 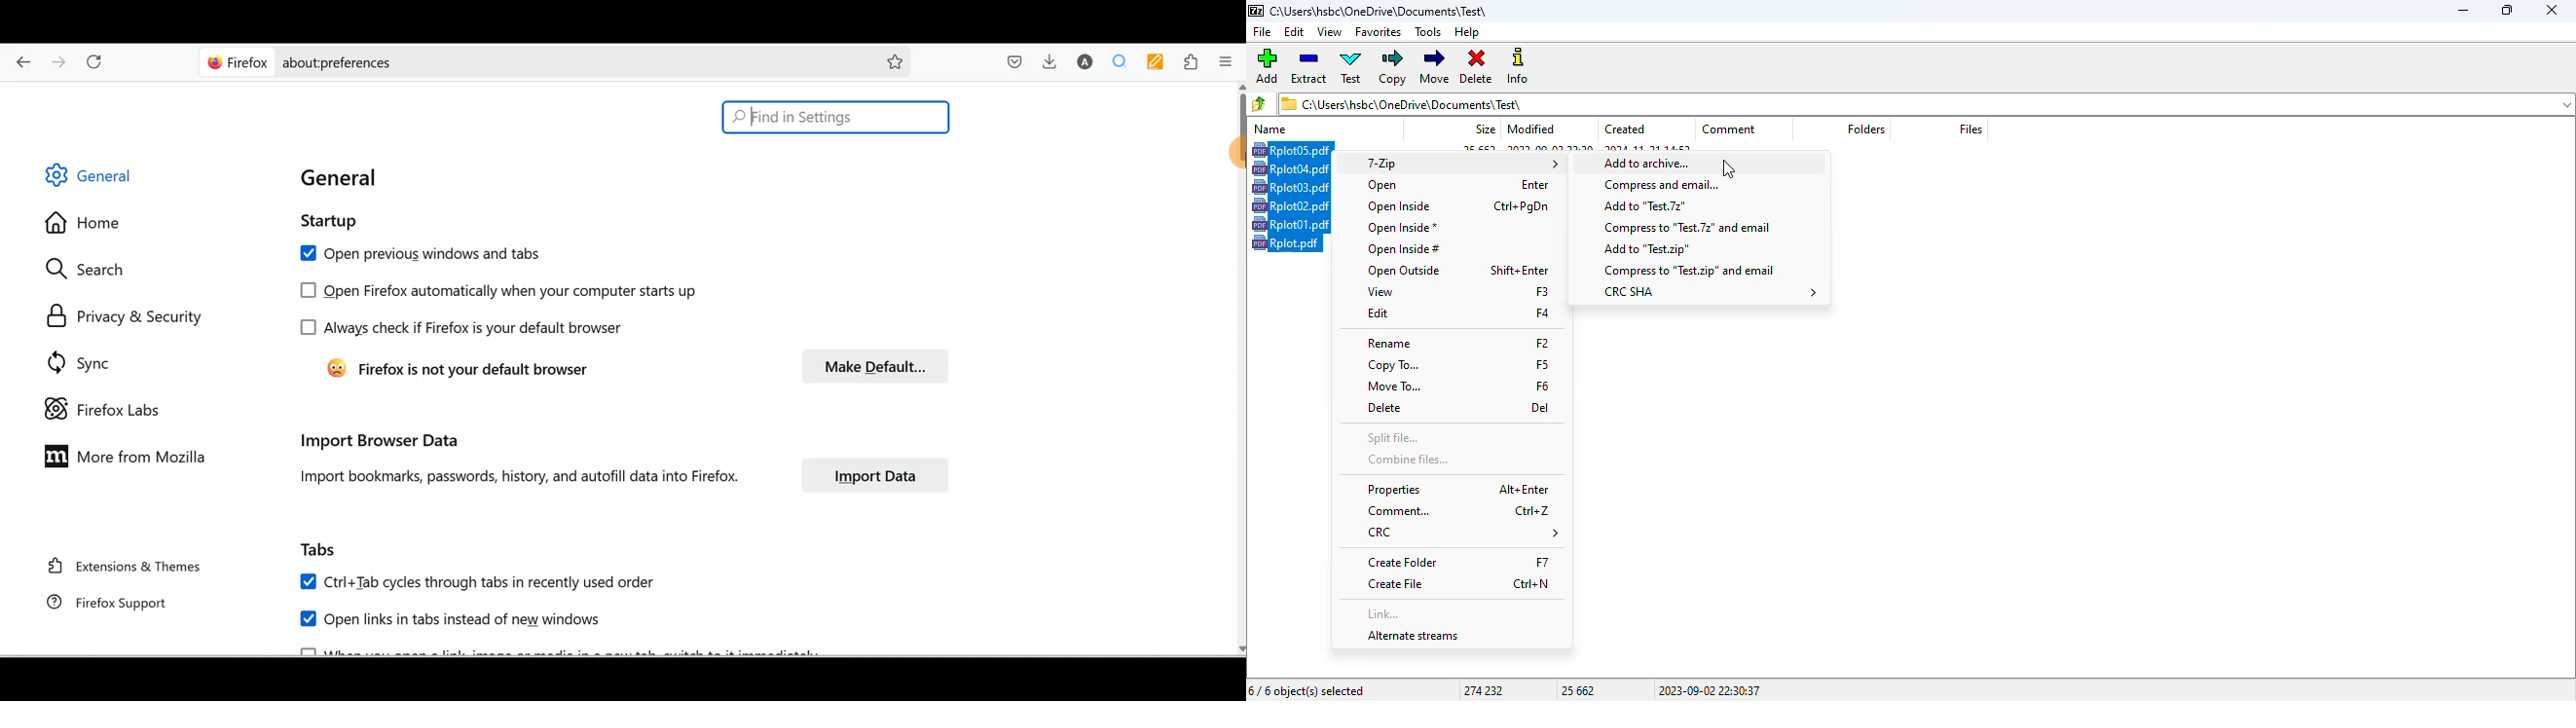 I want to click on create file, so click(x=1462, y=584).